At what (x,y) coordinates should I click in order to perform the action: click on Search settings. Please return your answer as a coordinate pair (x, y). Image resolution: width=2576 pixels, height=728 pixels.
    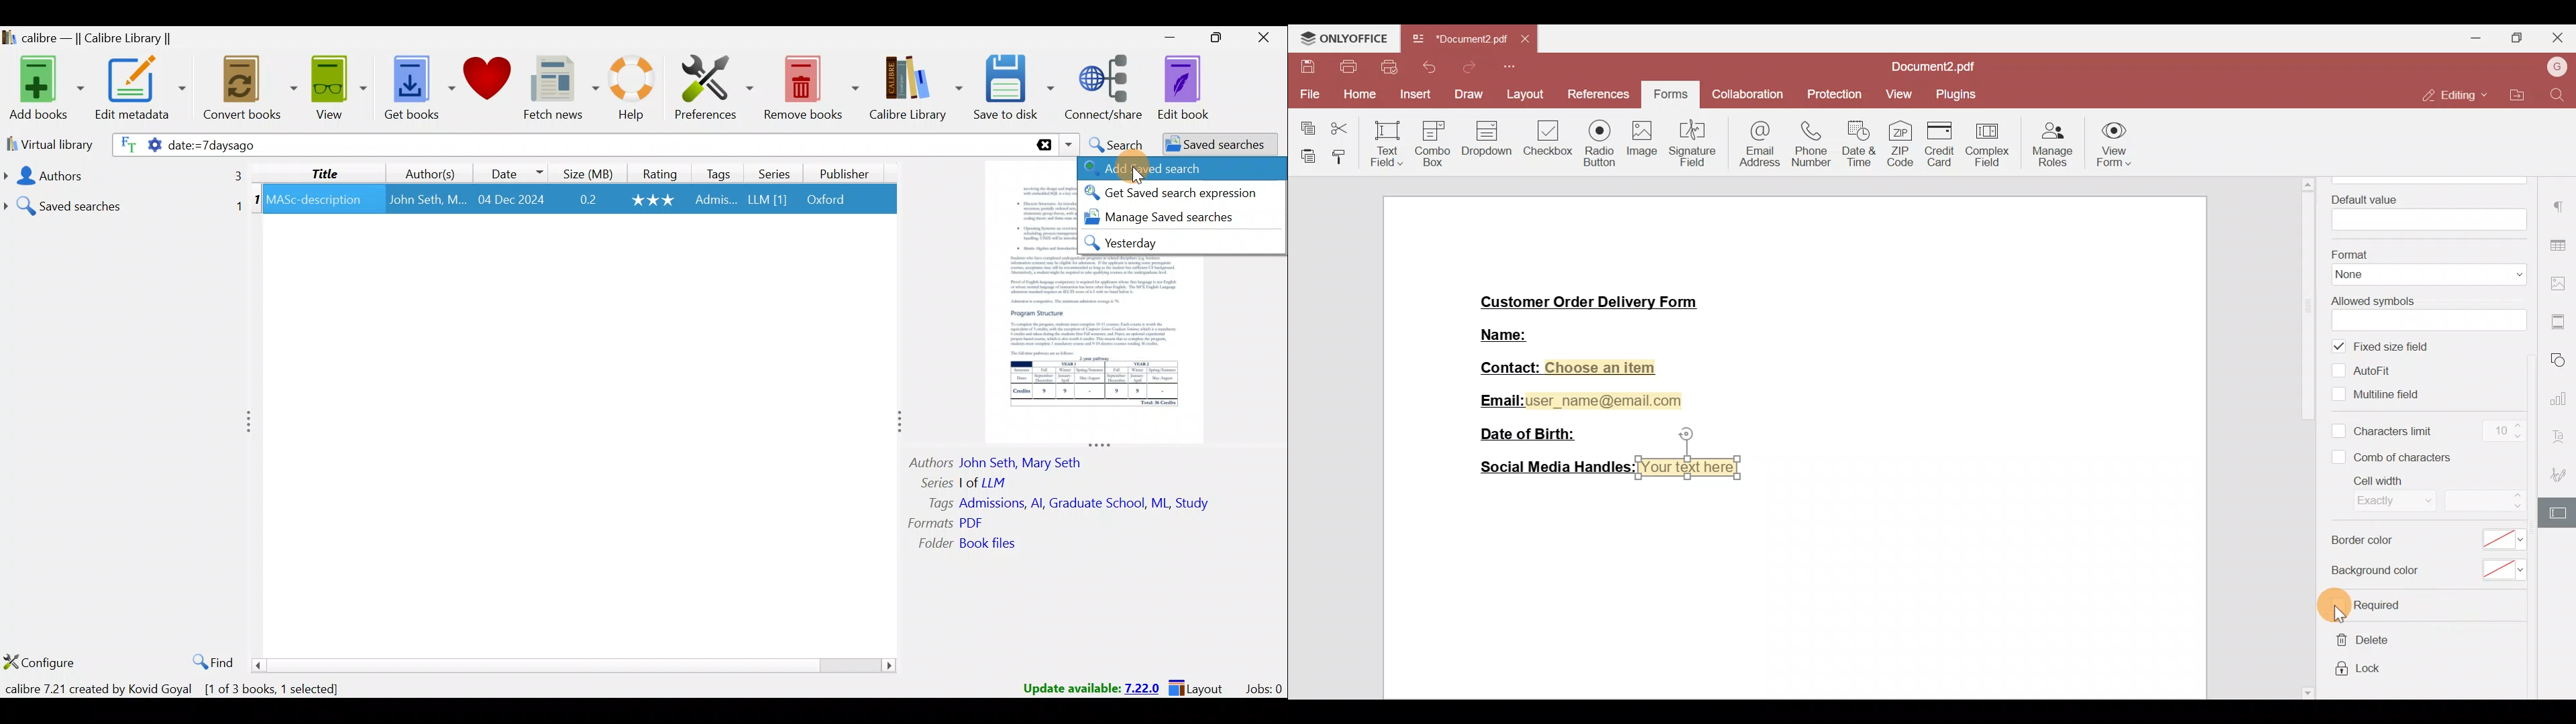
    Looking at the image, I should click on (136, 147).